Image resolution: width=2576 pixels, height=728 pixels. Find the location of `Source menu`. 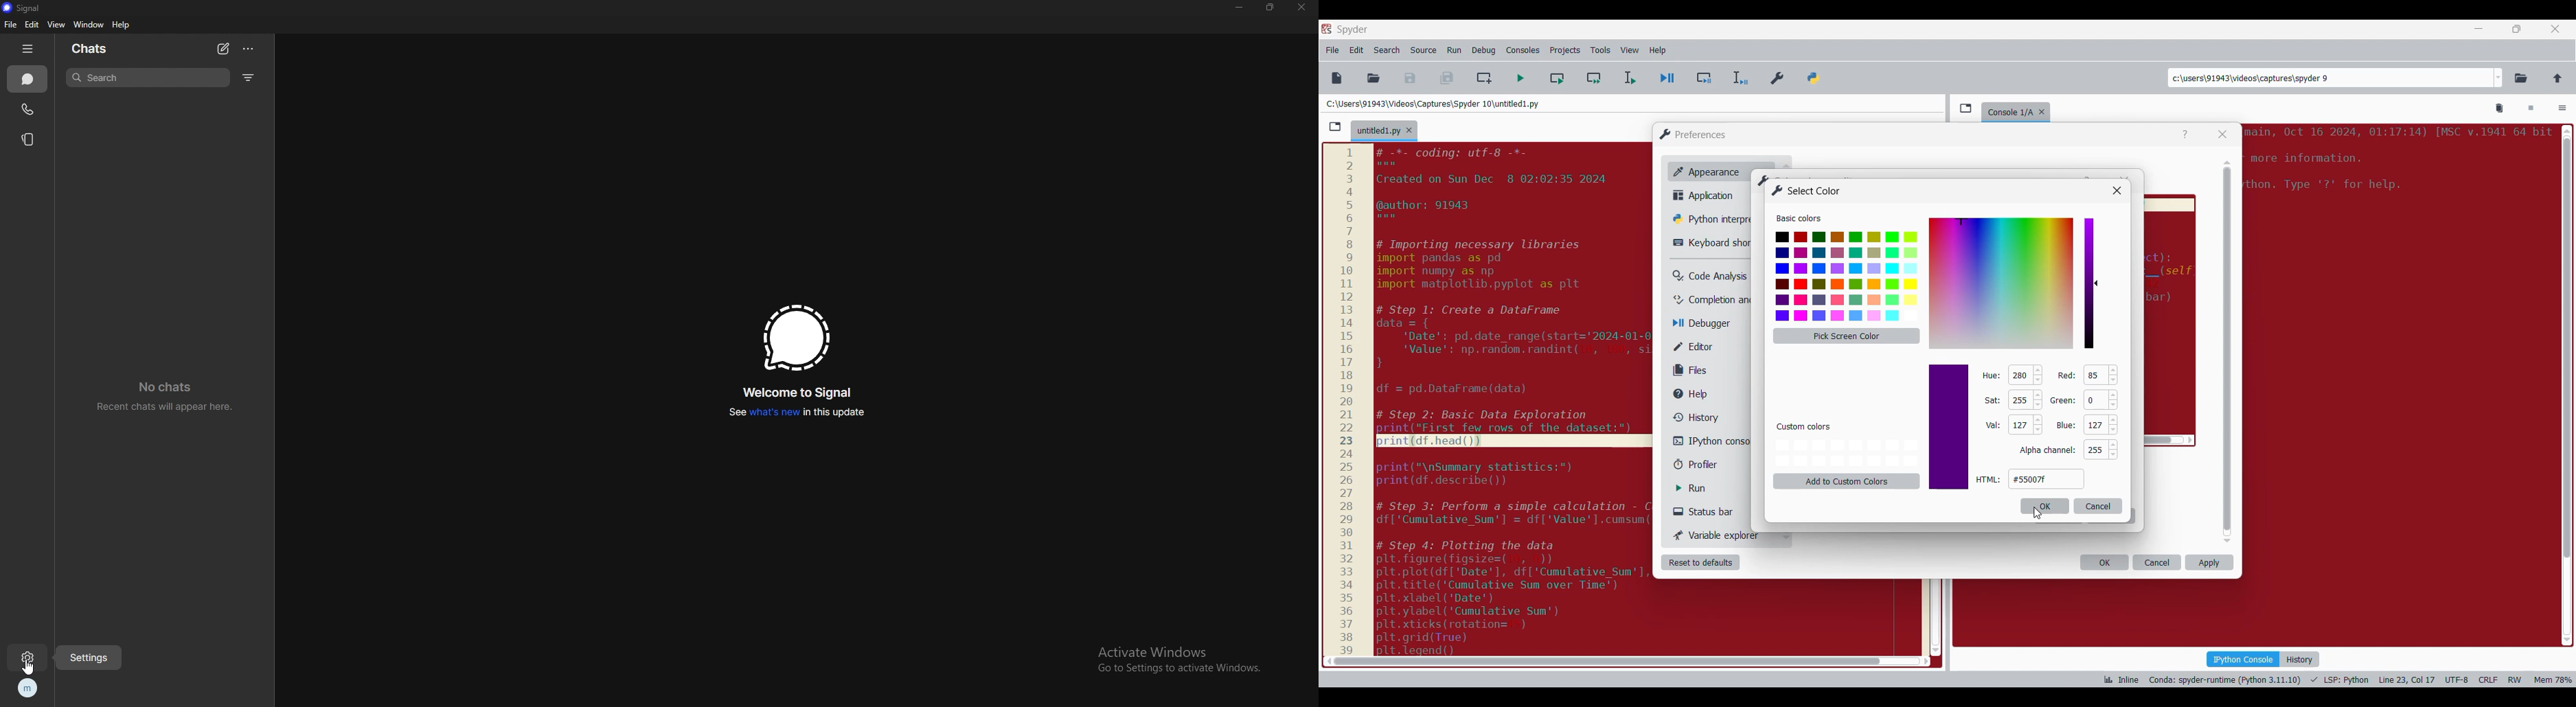

Source menu is located at coordinates (1423, 50).